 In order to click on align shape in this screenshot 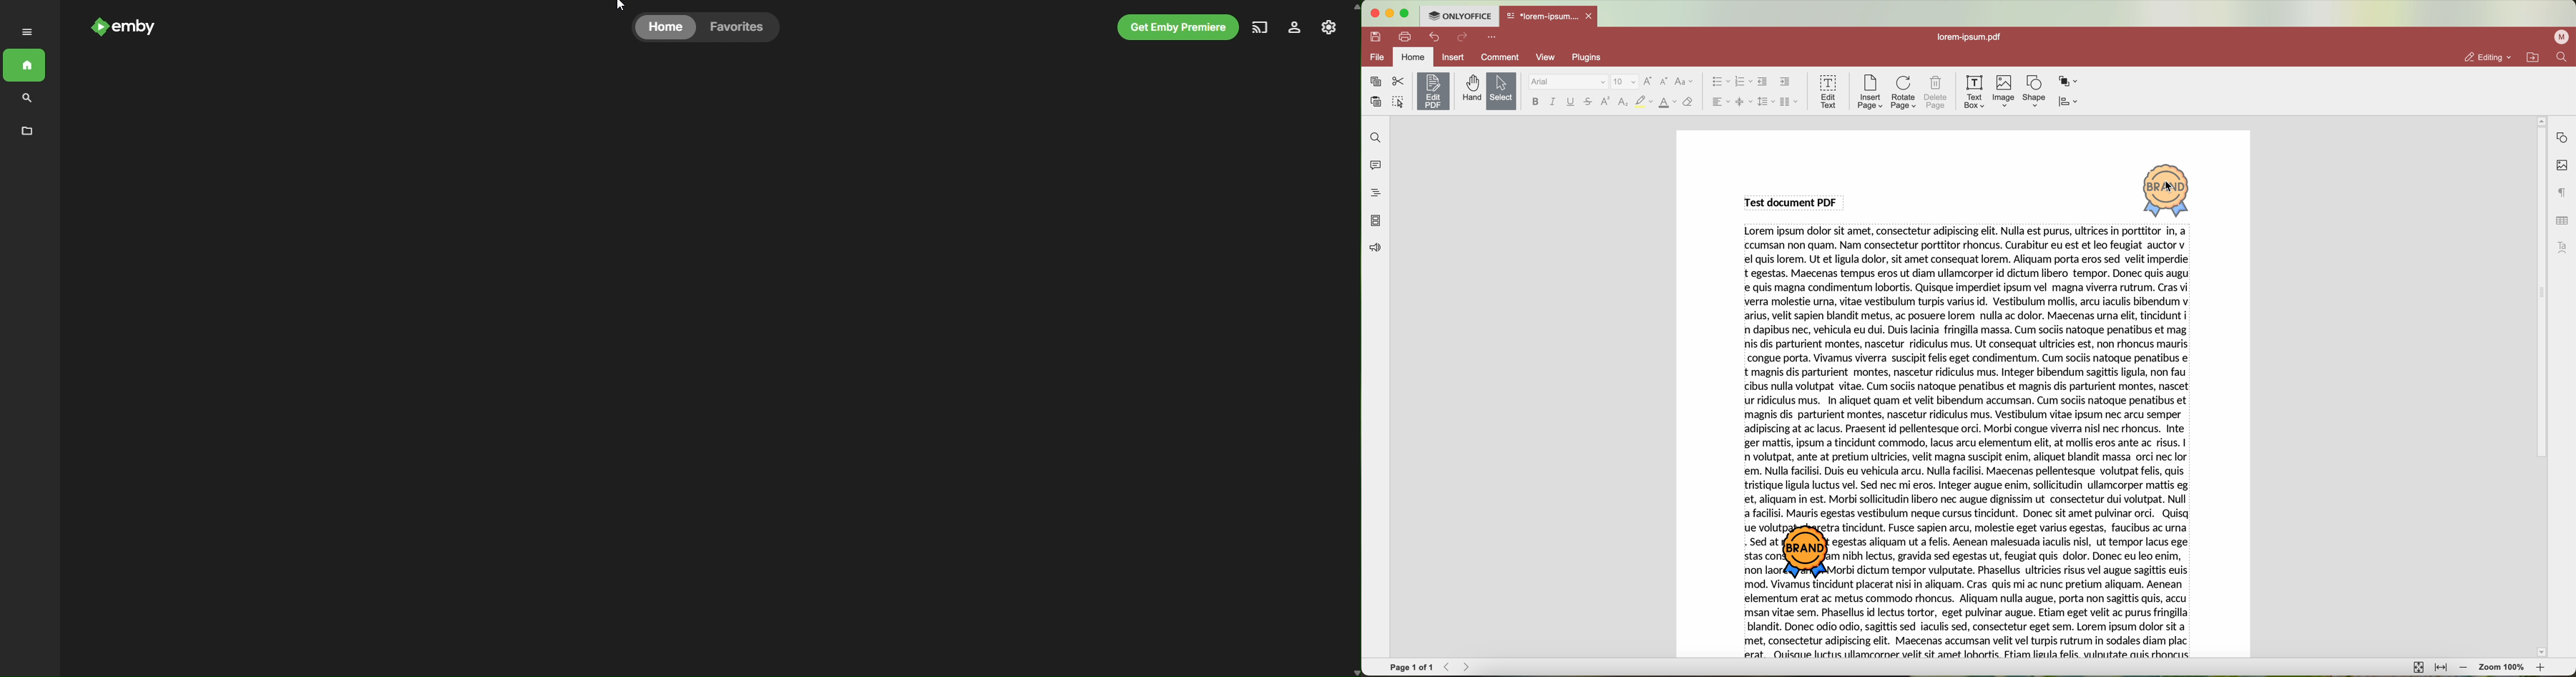, I will do `click(2071, 102)`.